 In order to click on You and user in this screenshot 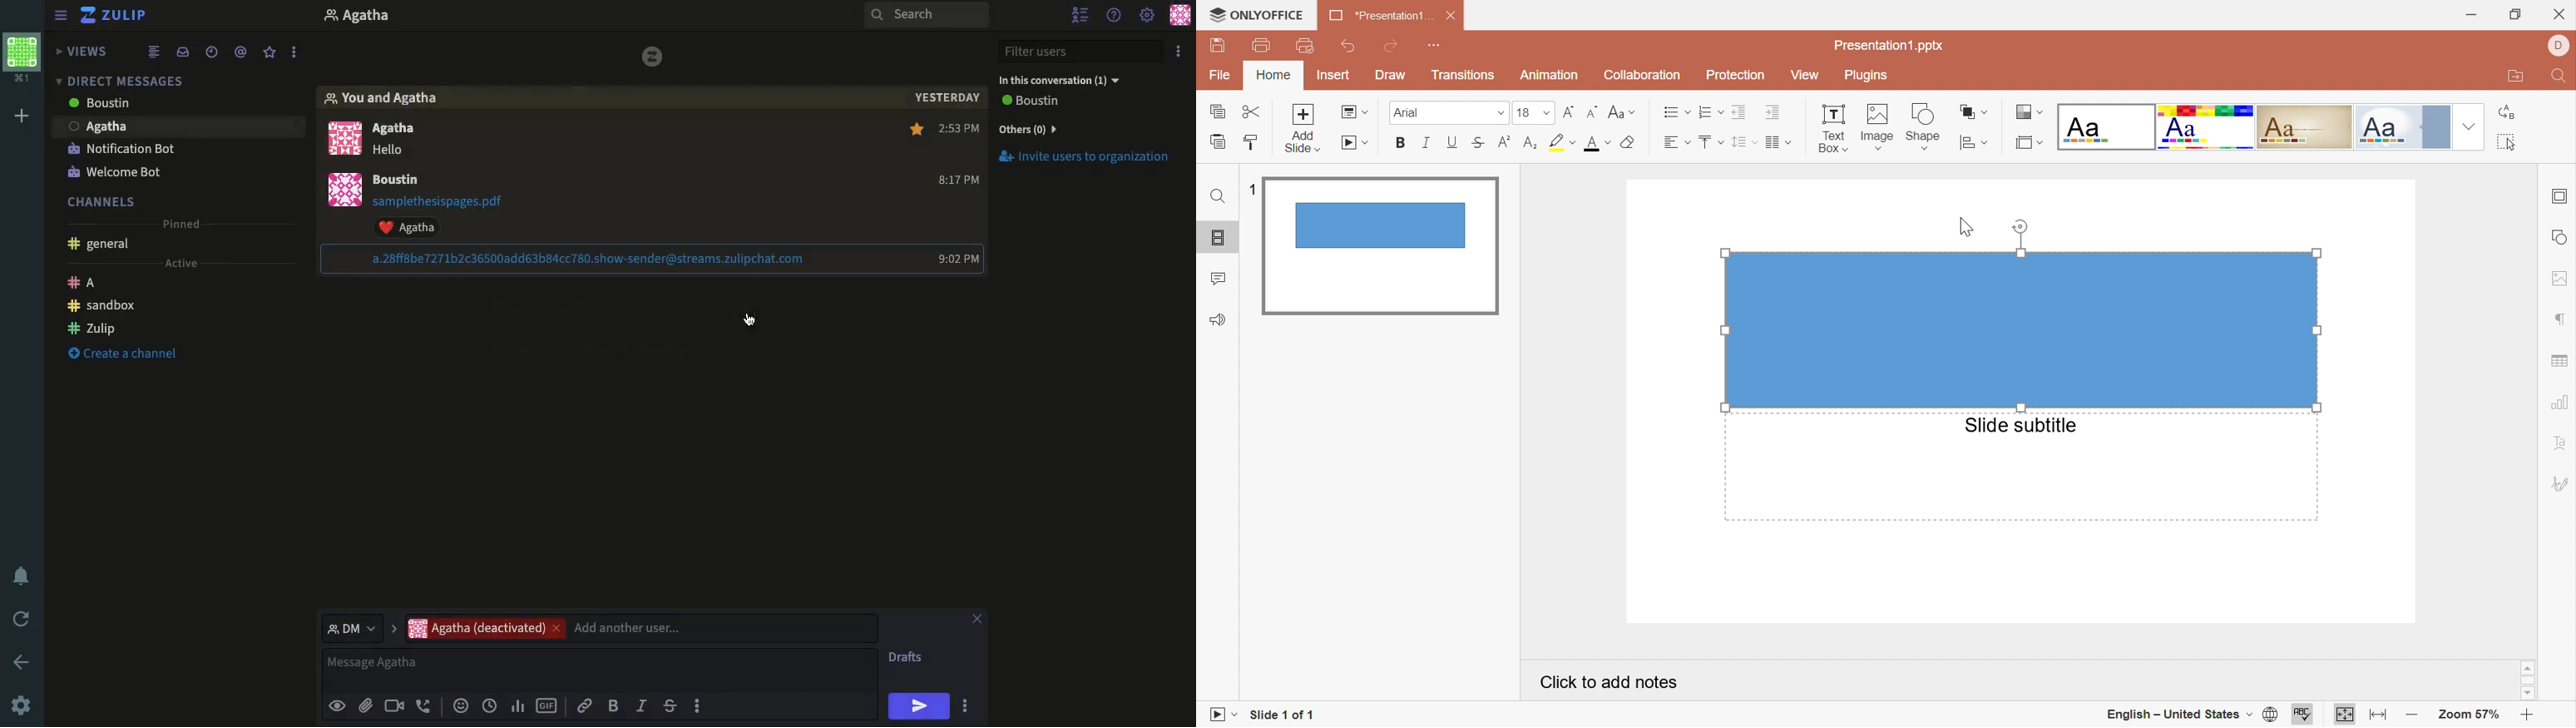, I will do `click(390, 99)`.